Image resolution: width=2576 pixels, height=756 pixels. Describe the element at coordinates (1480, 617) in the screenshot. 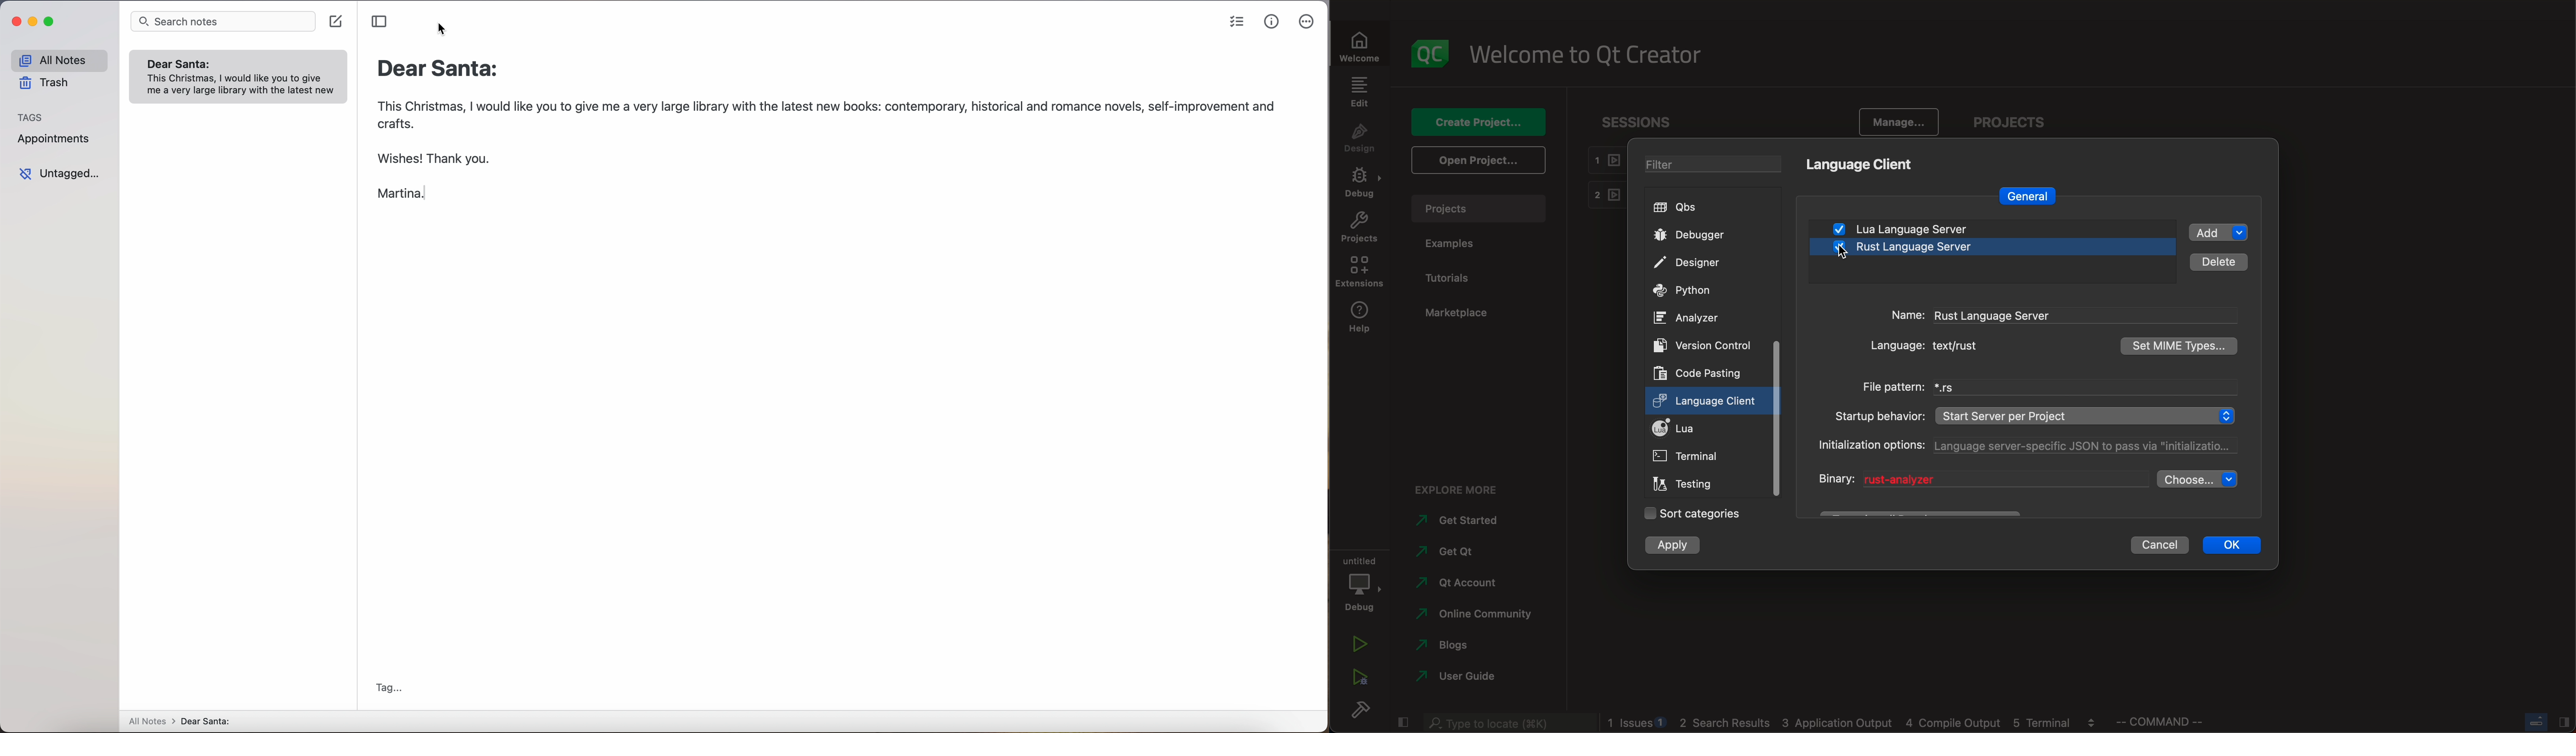

I see `community` at that location.